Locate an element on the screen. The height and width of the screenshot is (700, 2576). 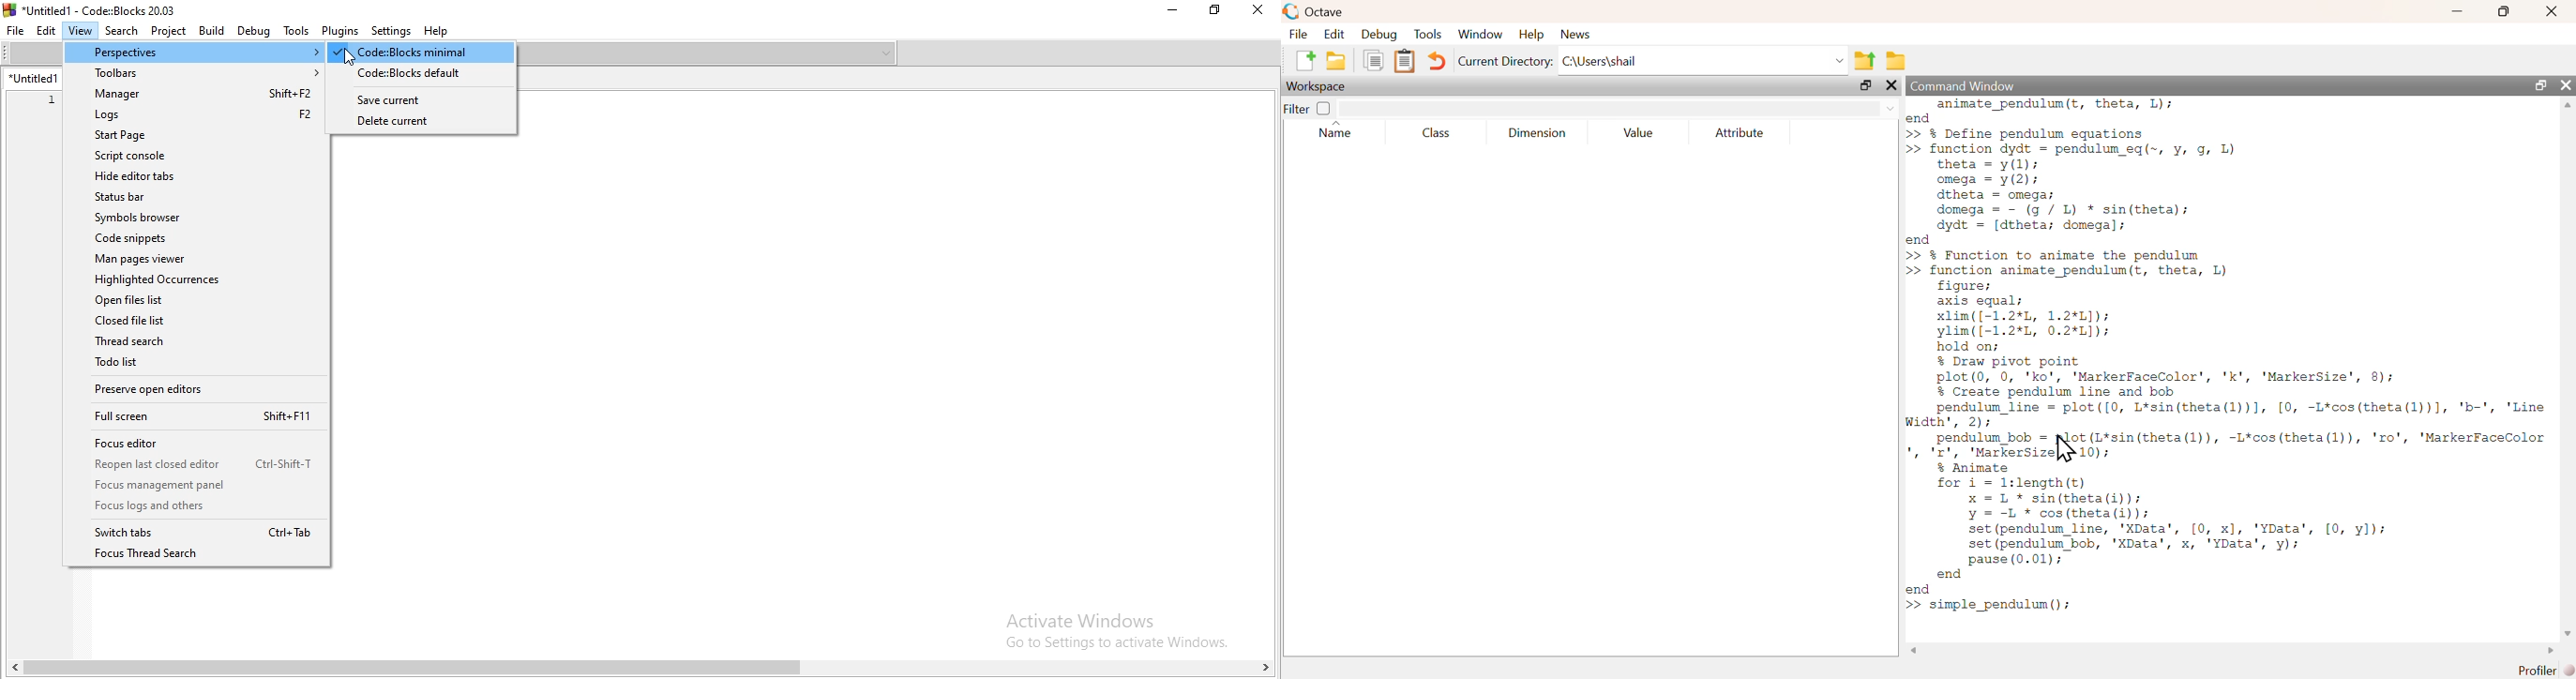
Filter is located at coordinates (1309, 108).